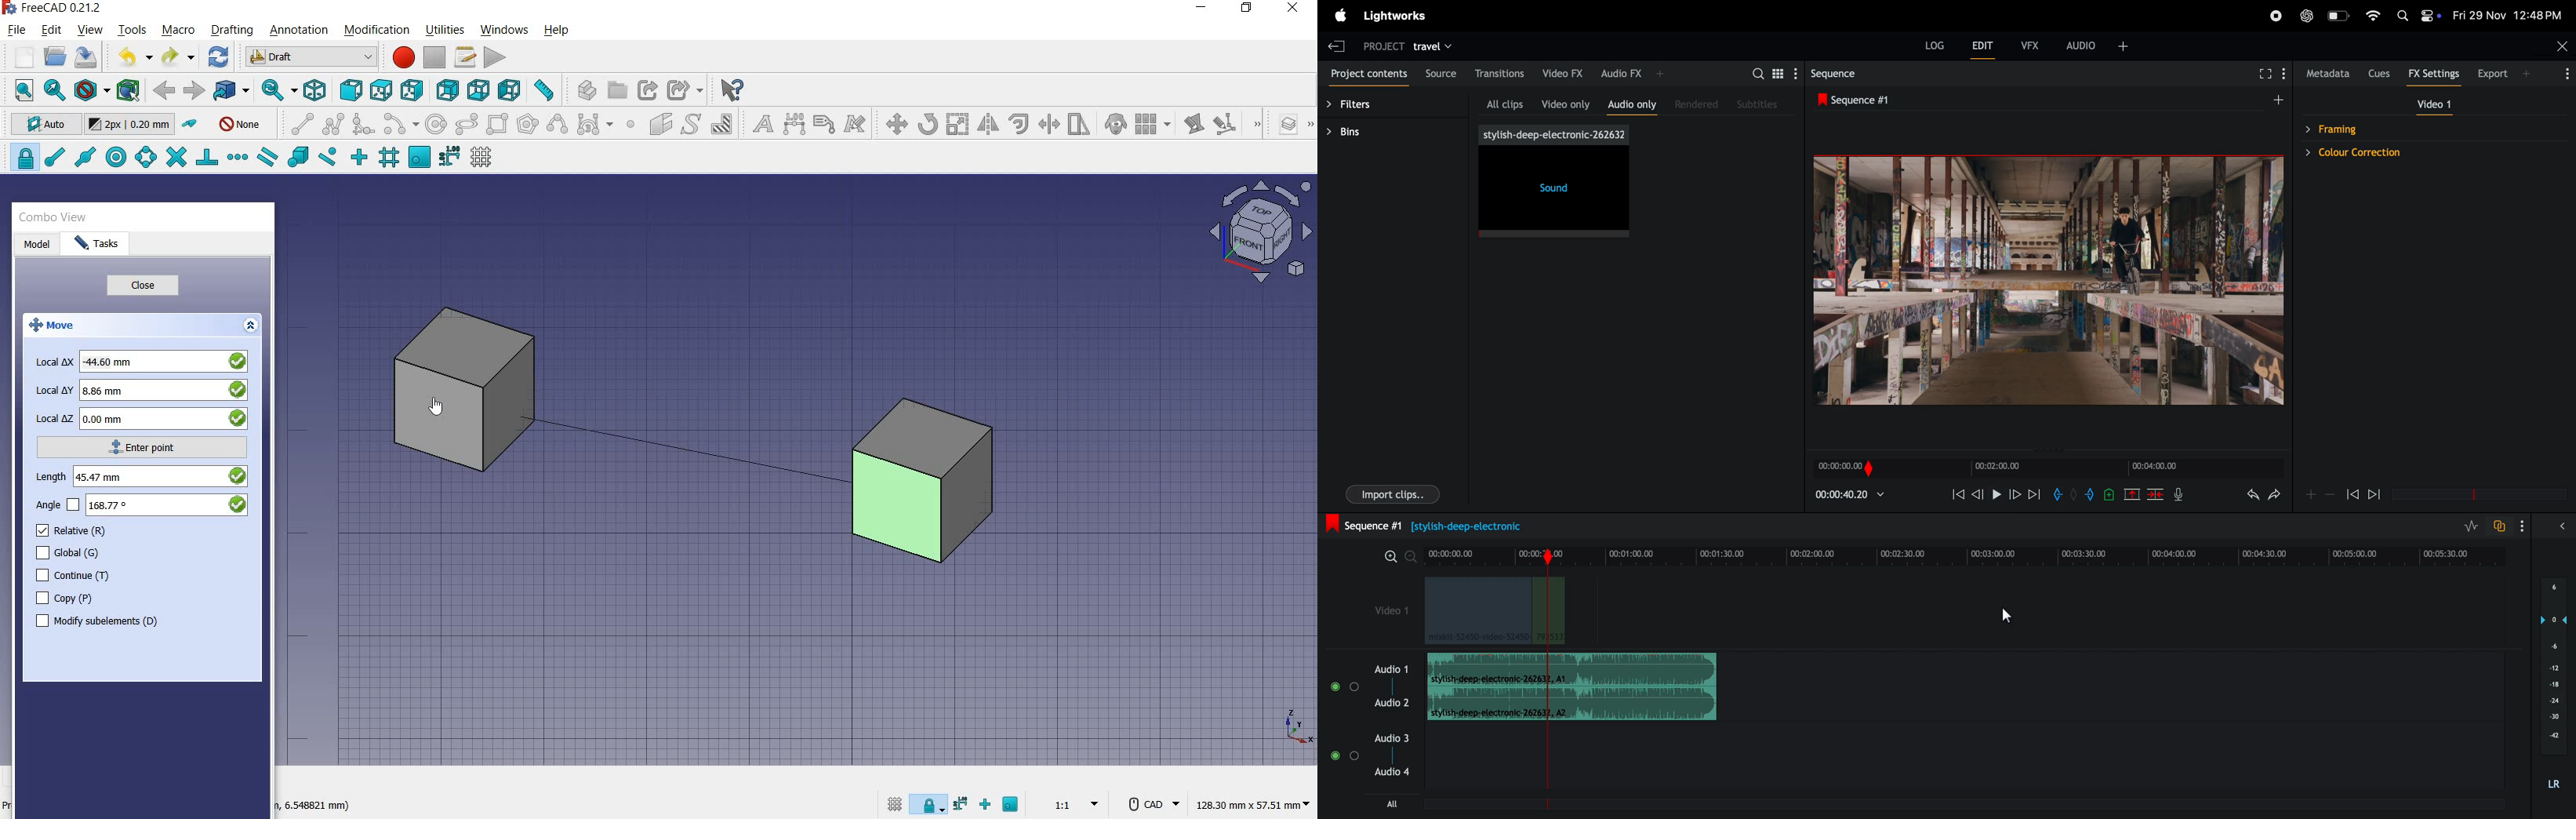  I want to click on drafting, so click(232, 31).